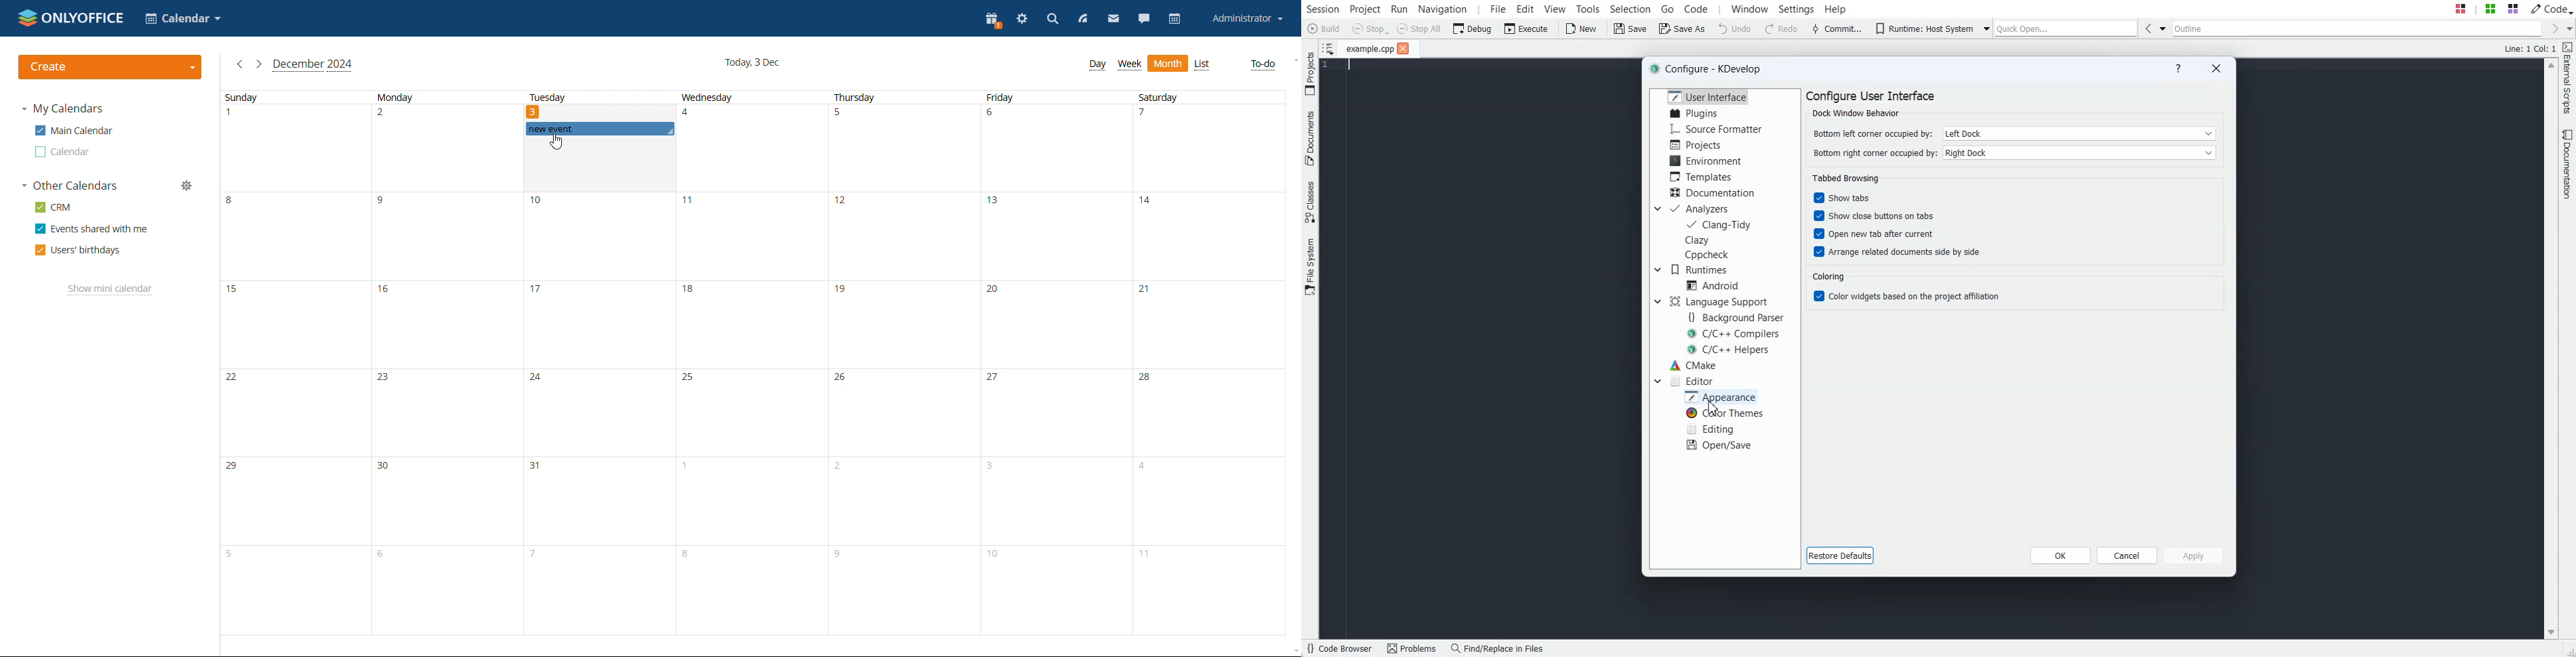 Image resolution: width=2576 pixels, height=672 pixels. I want to click on other calendar, so click(62, 152).